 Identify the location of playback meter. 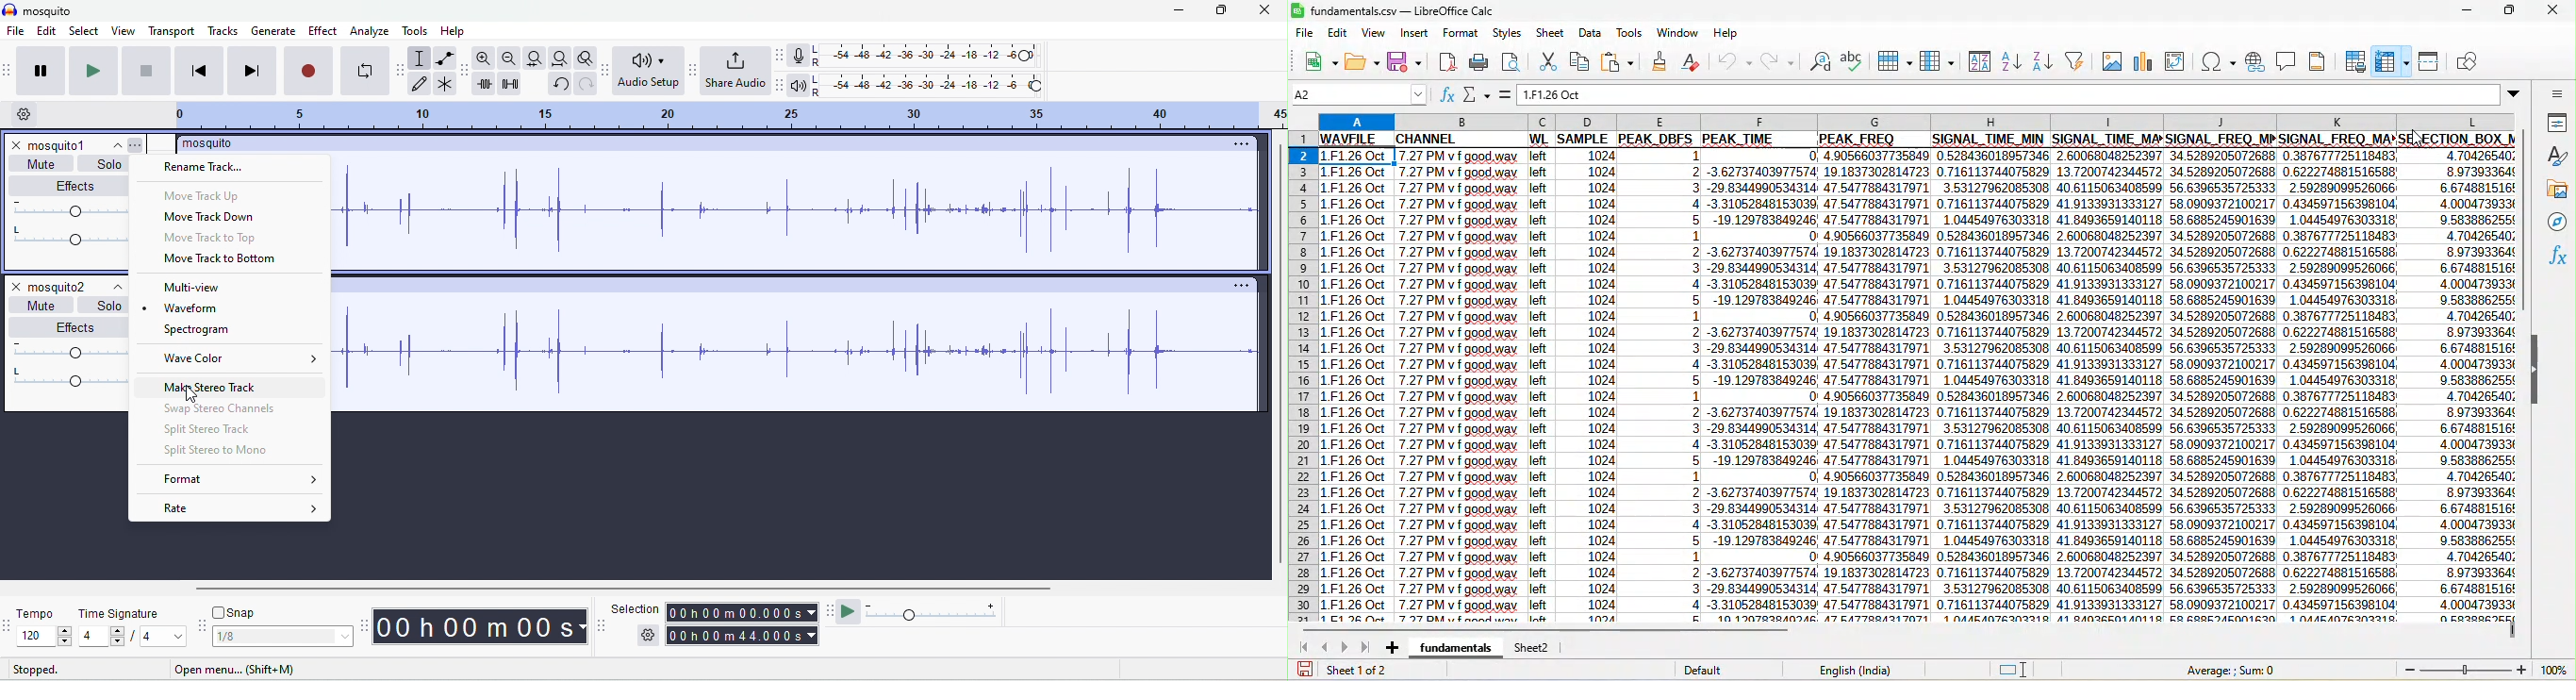
(796, 86).